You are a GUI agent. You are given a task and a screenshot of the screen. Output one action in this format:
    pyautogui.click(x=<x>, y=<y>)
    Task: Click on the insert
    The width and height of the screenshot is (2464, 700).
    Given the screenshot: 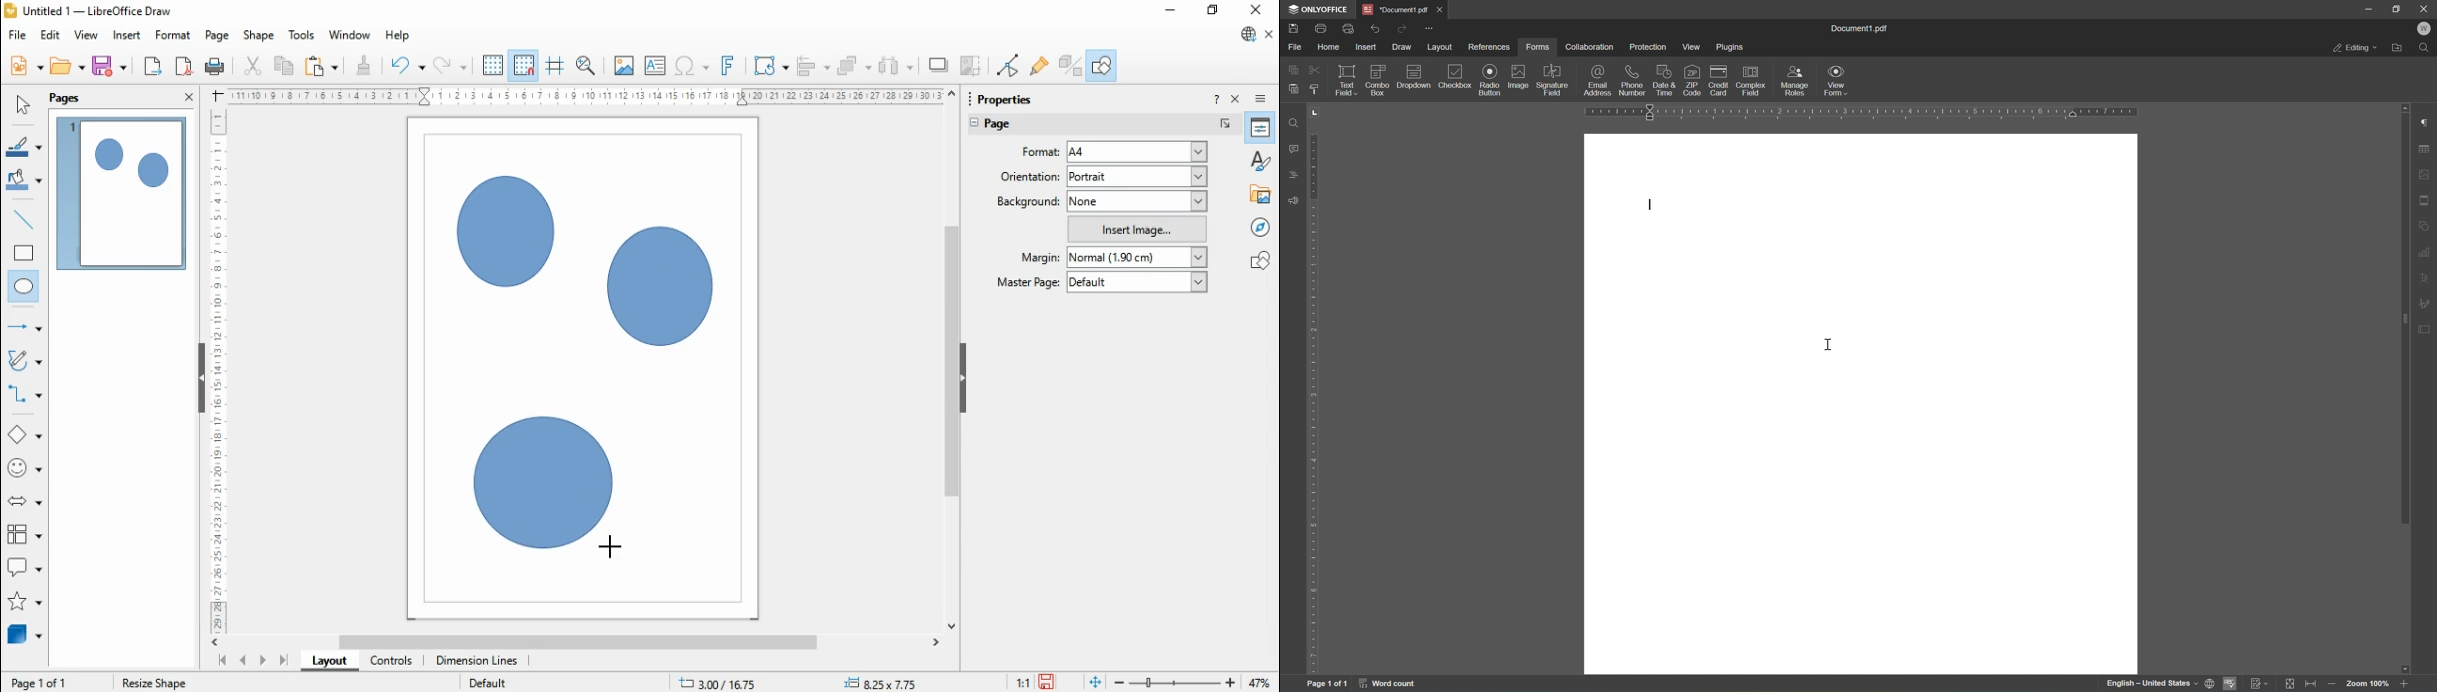 What is the action you would take?
    pyautogui.click(x=126, y=36)
    